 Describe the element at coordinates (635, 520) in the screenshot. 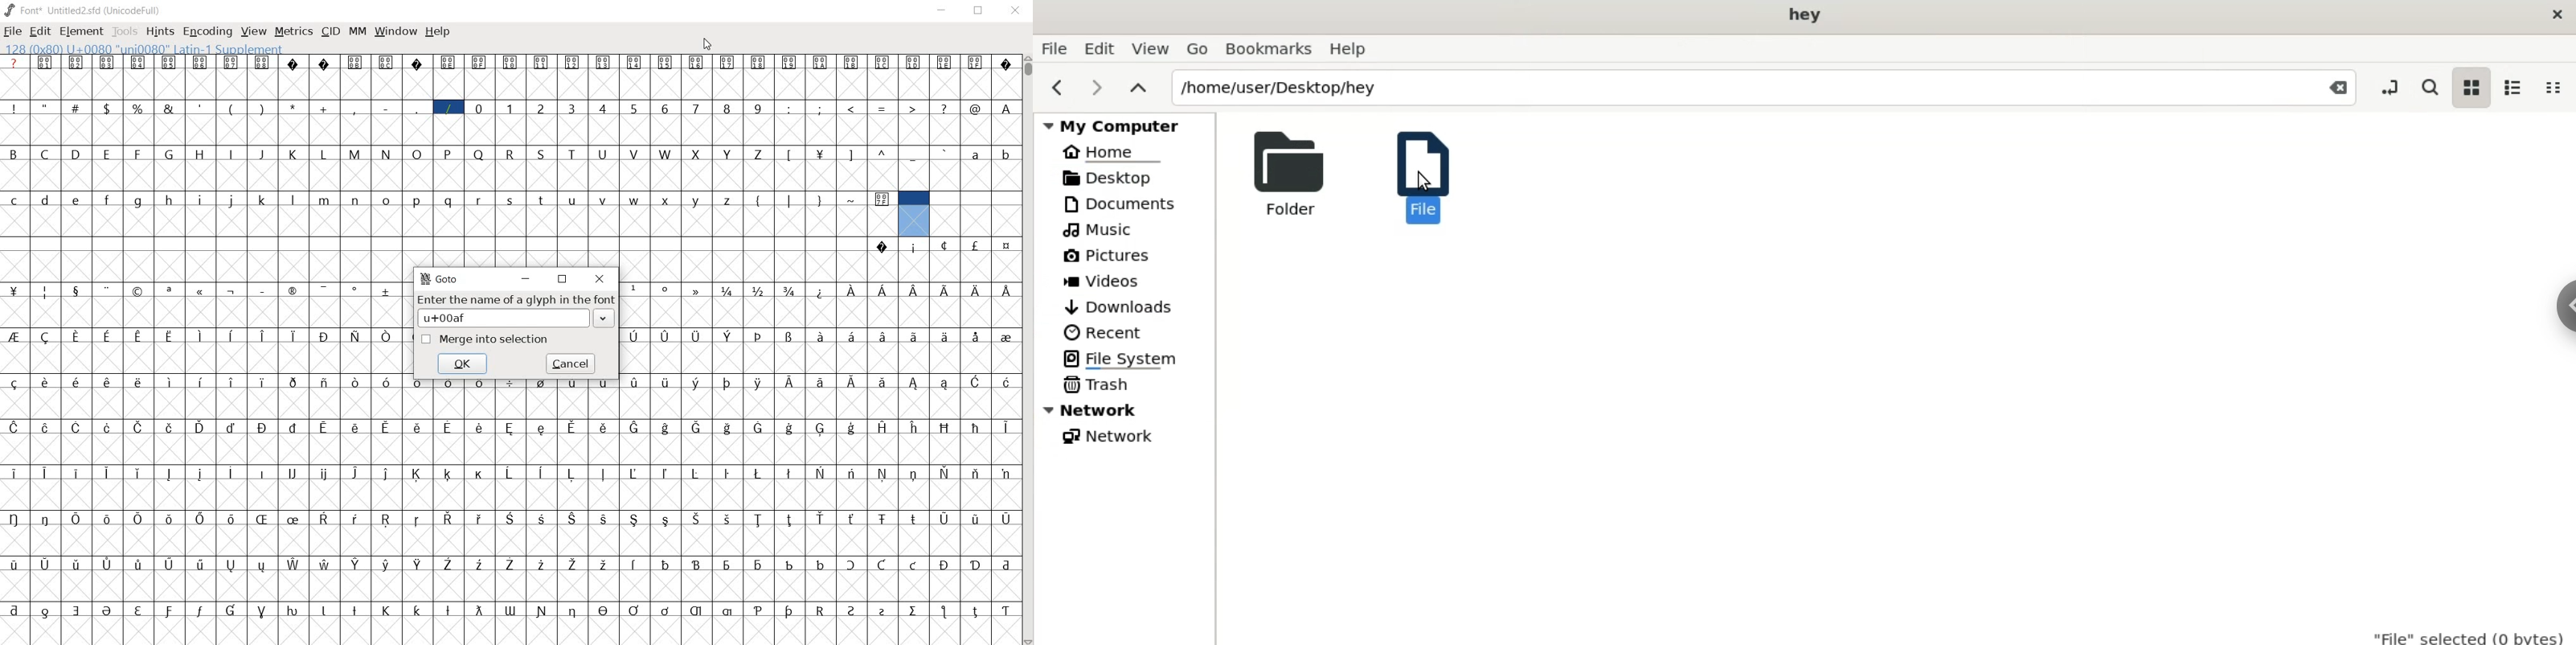

I see `Symbol` at that location.